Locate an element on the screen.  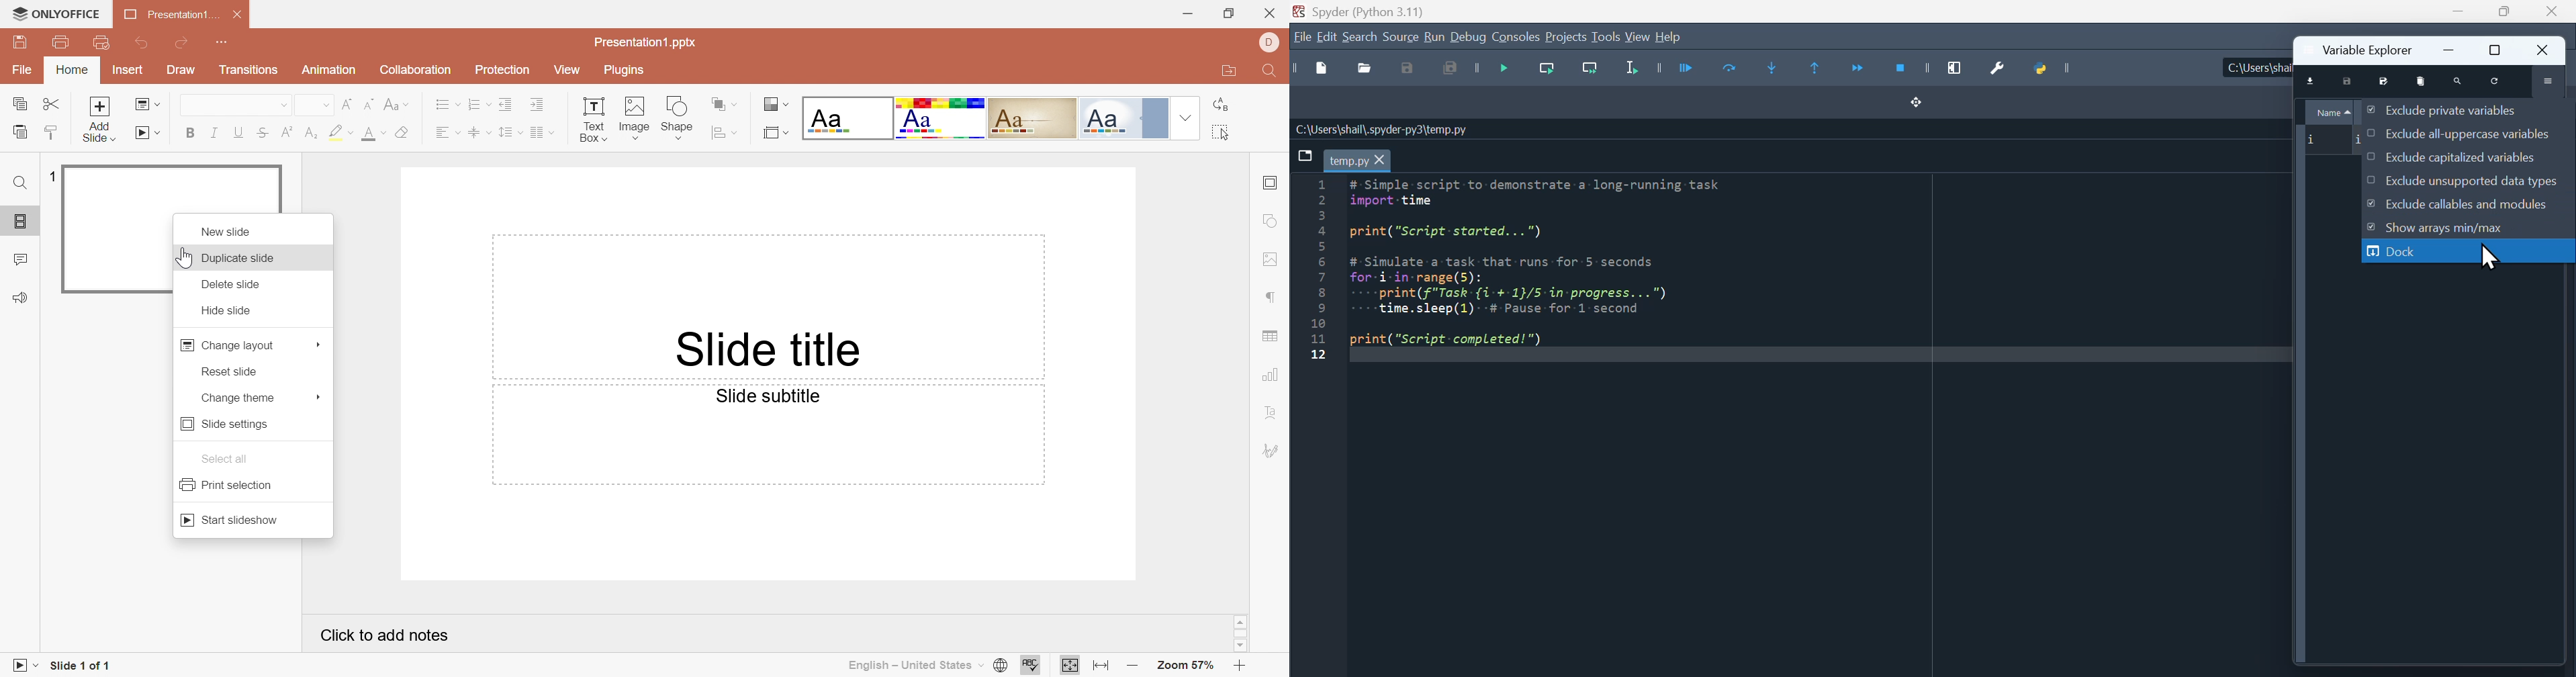
Copy is located at coordinates (19, 103).